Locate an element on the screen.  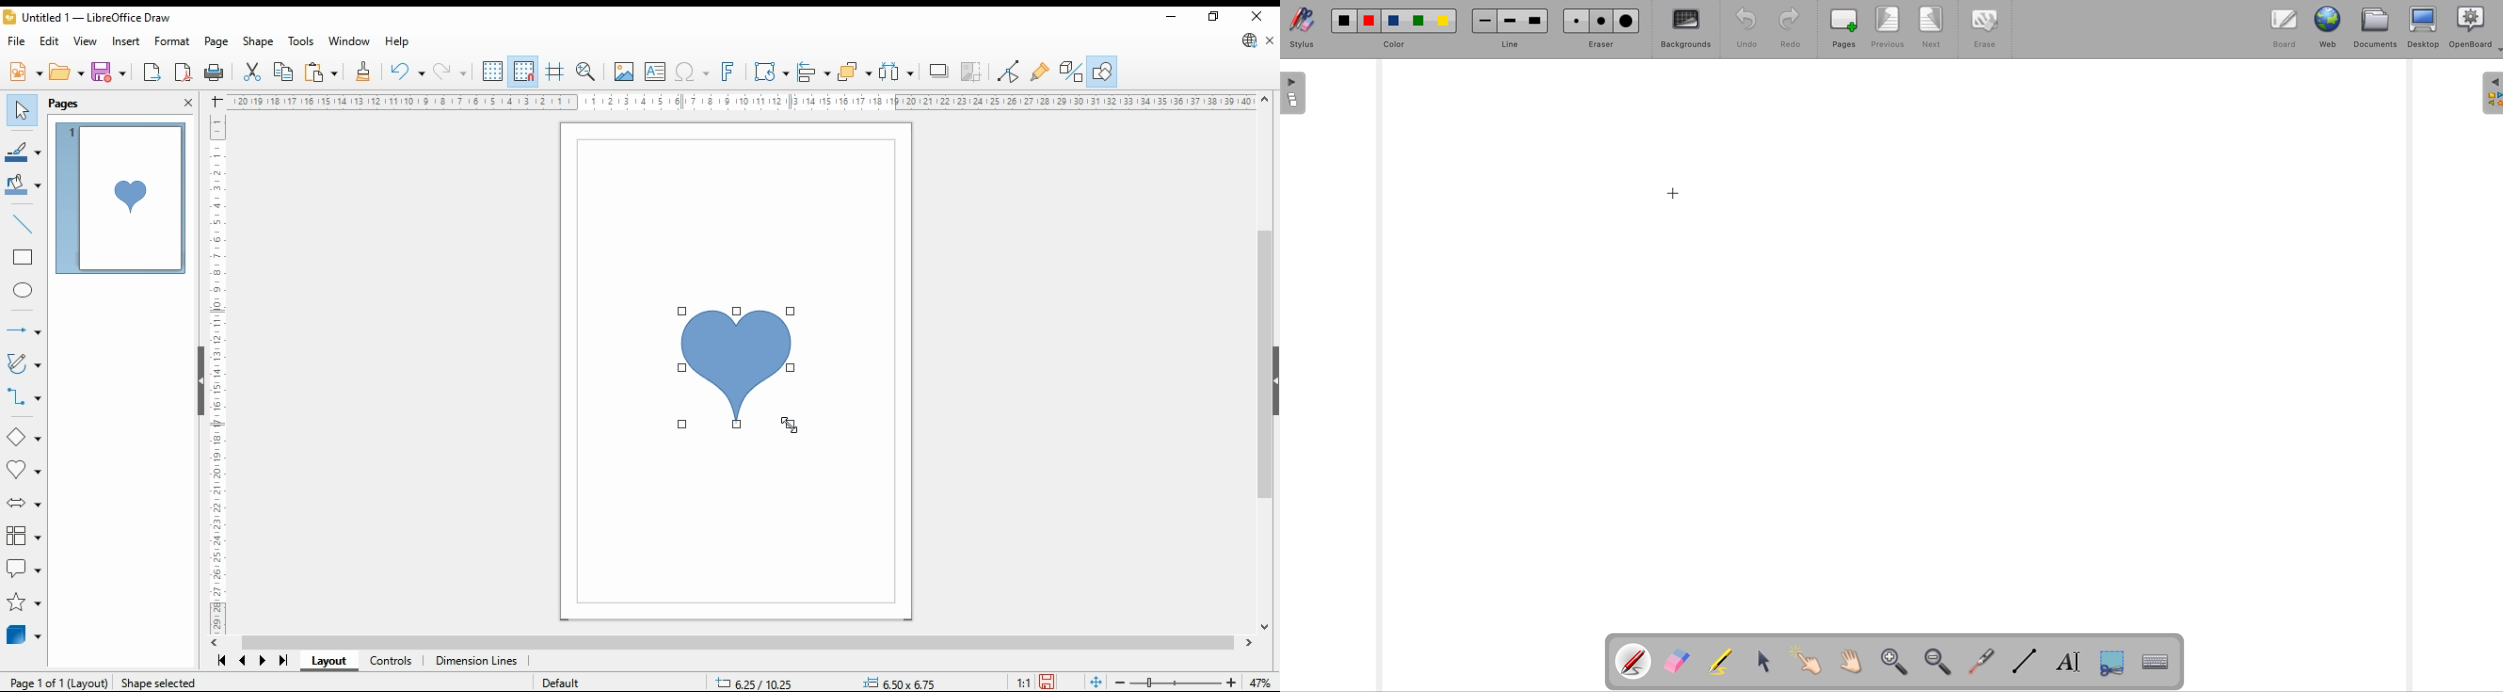
zoom slider is located at coordinates (1173, 681).